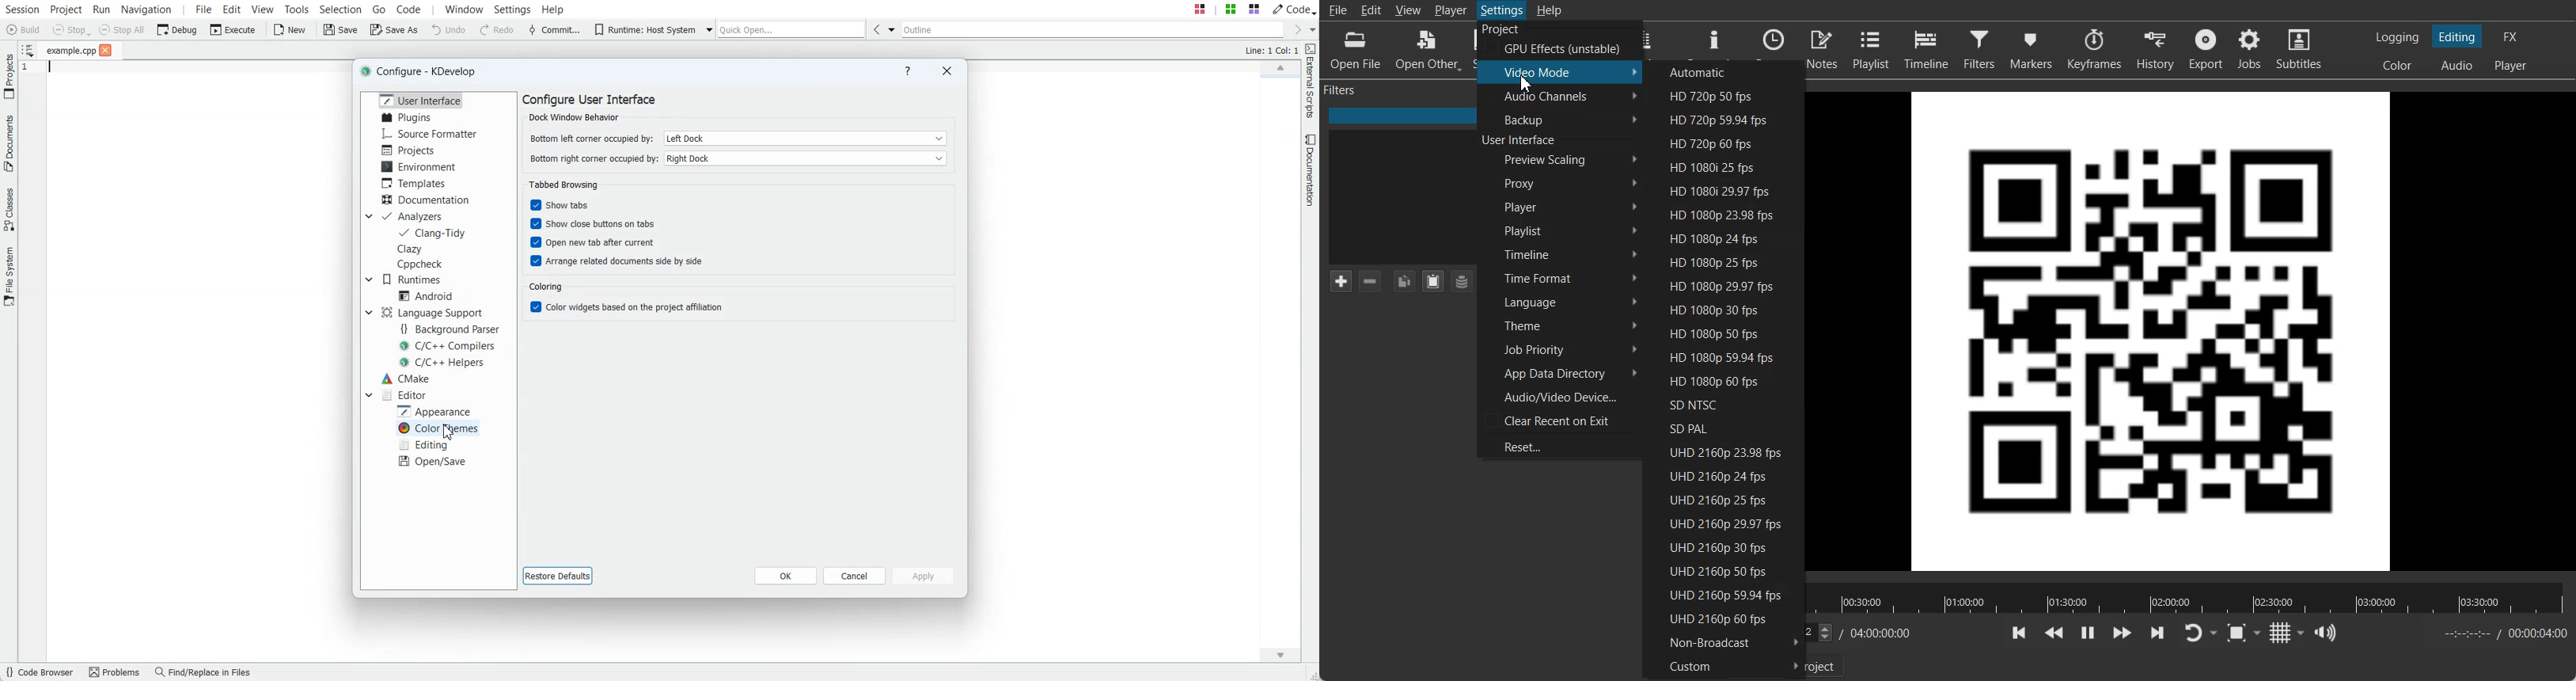 Image resolution: width=2576 pixels, height=700 pixels. Describe the element at coordinates (1774, 40) in the screenshot. I see `Recent` at that location.